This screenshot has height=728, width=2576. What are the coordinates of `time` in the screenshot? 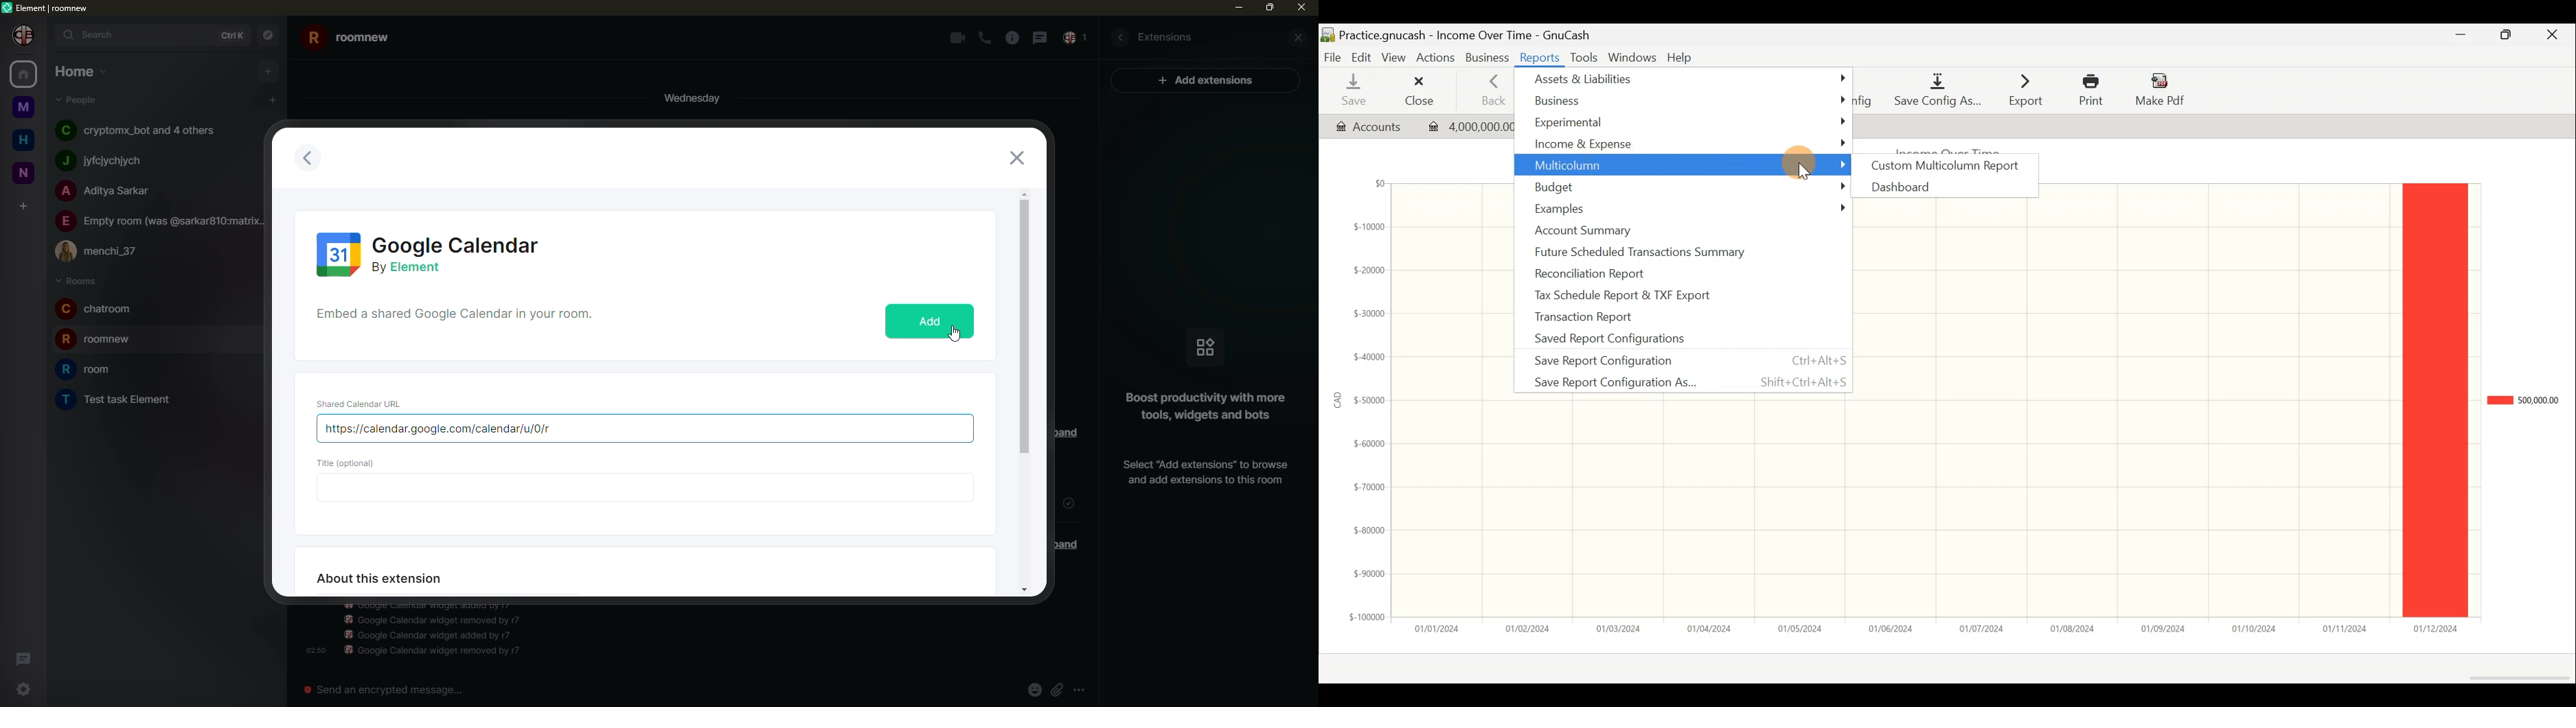 It's located at (313, 649).